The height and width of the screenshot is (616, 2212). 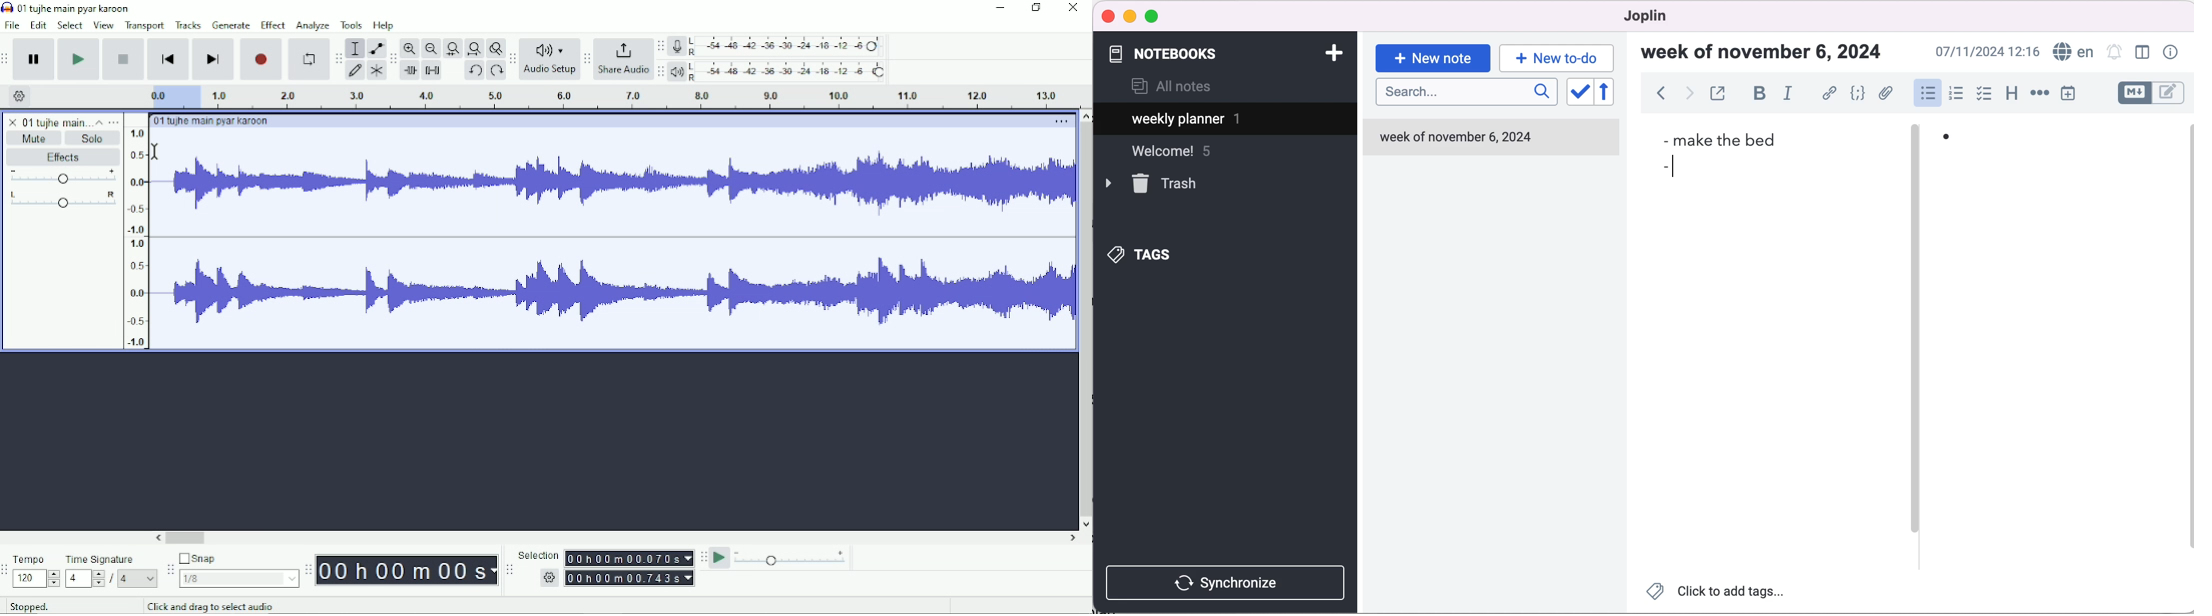 I want to click on Audio Waves, so click(x=618, y=293).